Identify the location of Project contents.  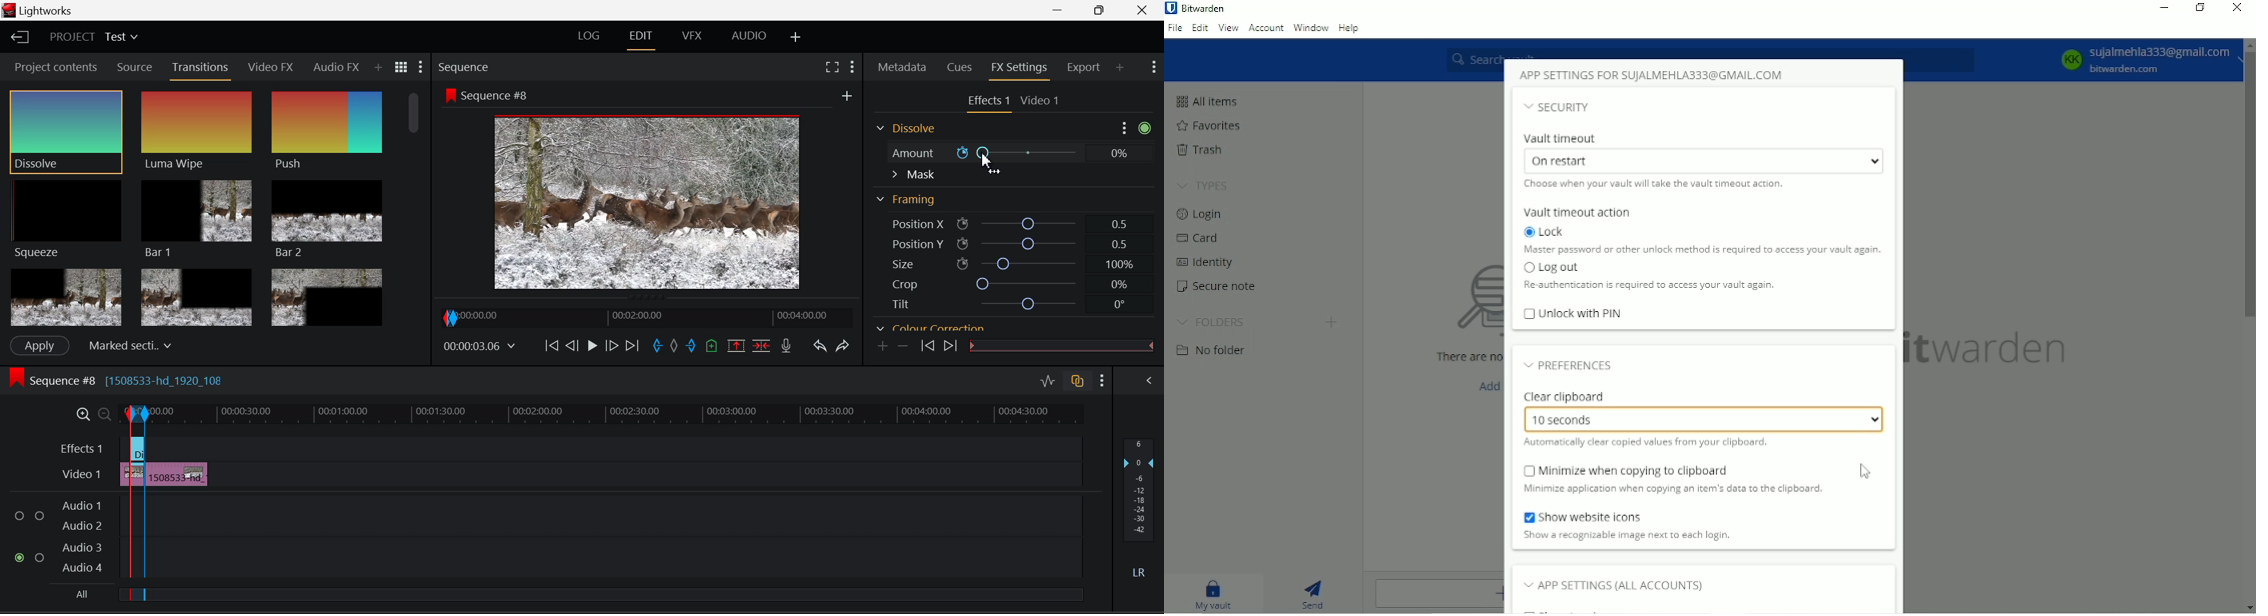
(54, 66).